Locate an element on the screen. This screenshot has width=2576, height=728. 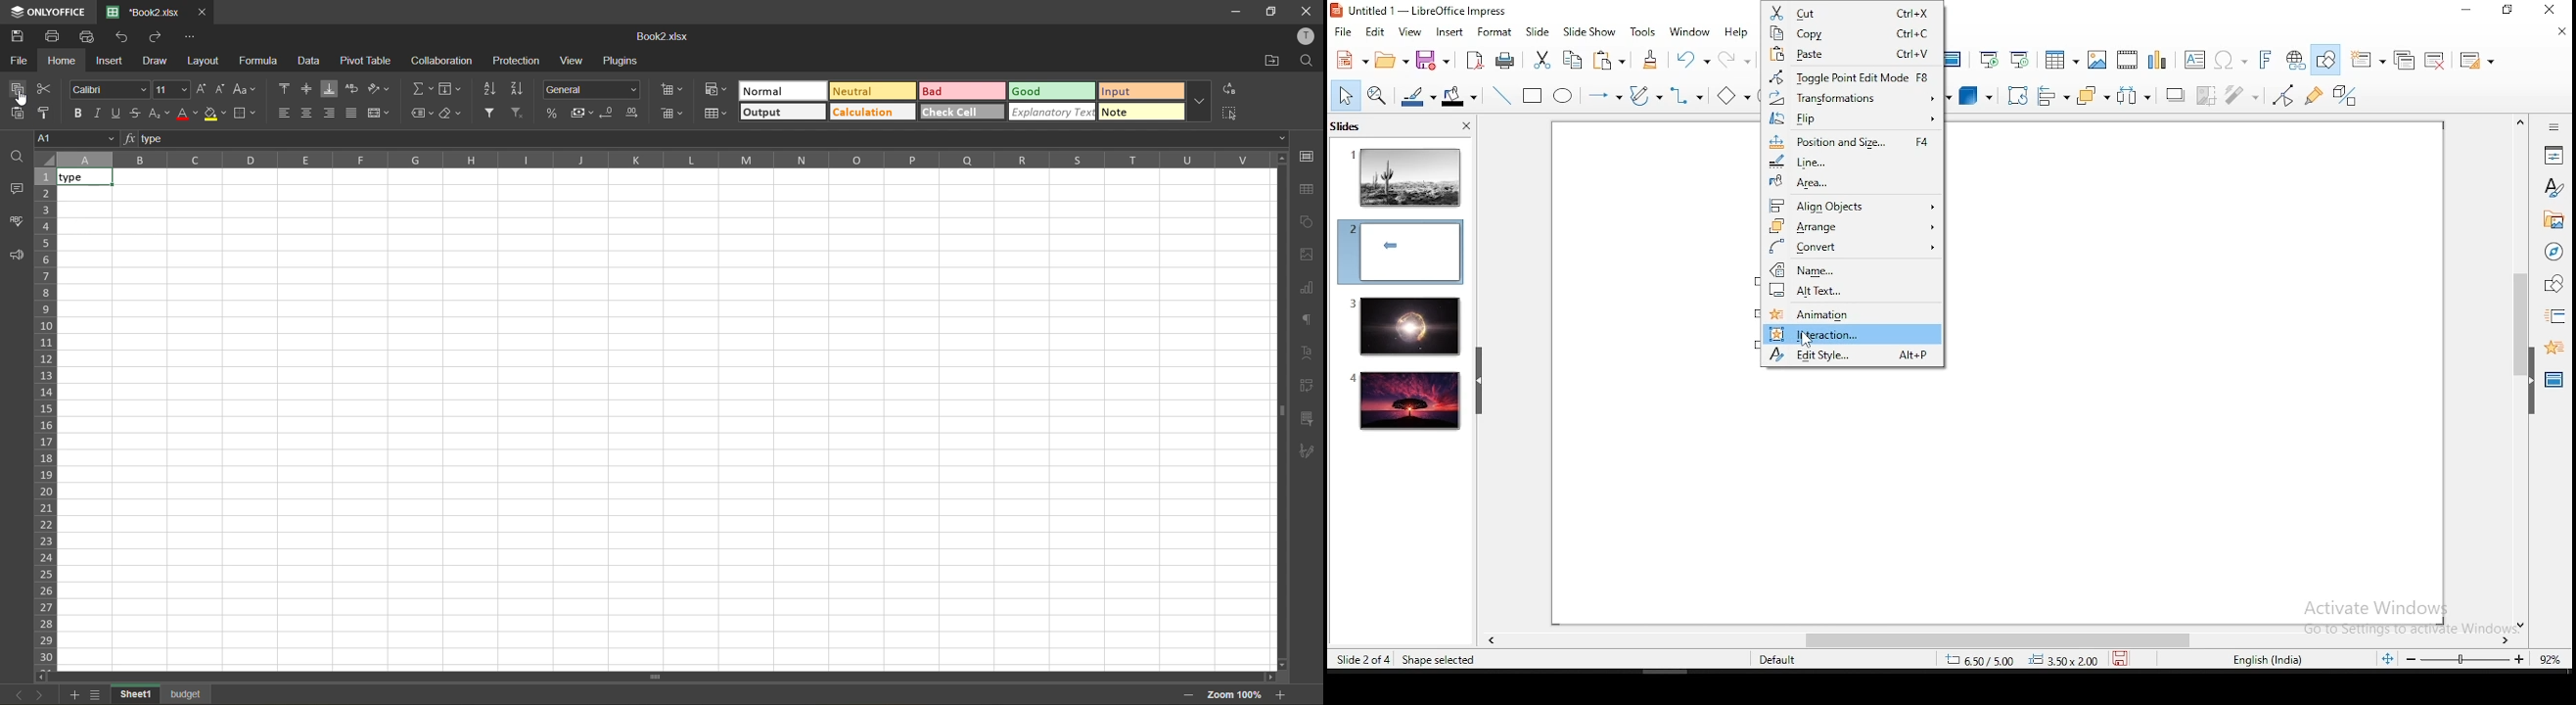
crop tool is located at coordinates (2018, 96).